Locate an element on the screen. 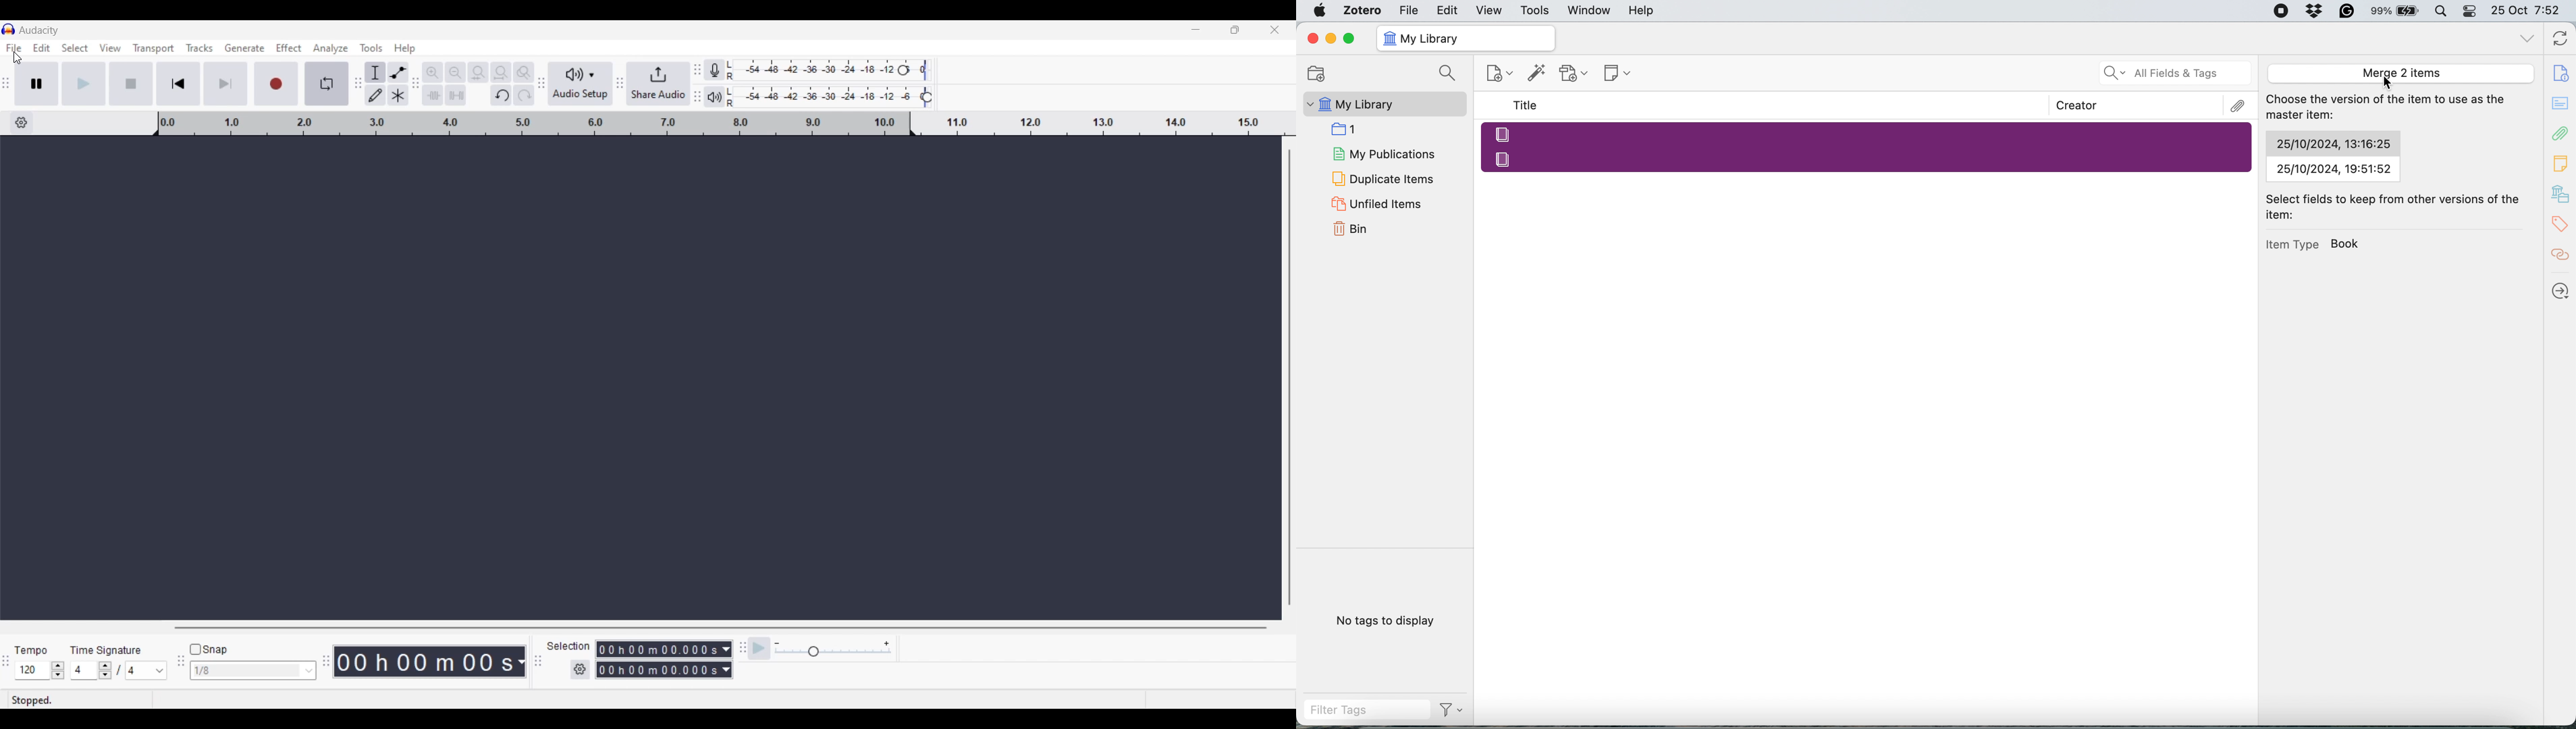  audio set up tool bar is located at coordinates (540, 86).